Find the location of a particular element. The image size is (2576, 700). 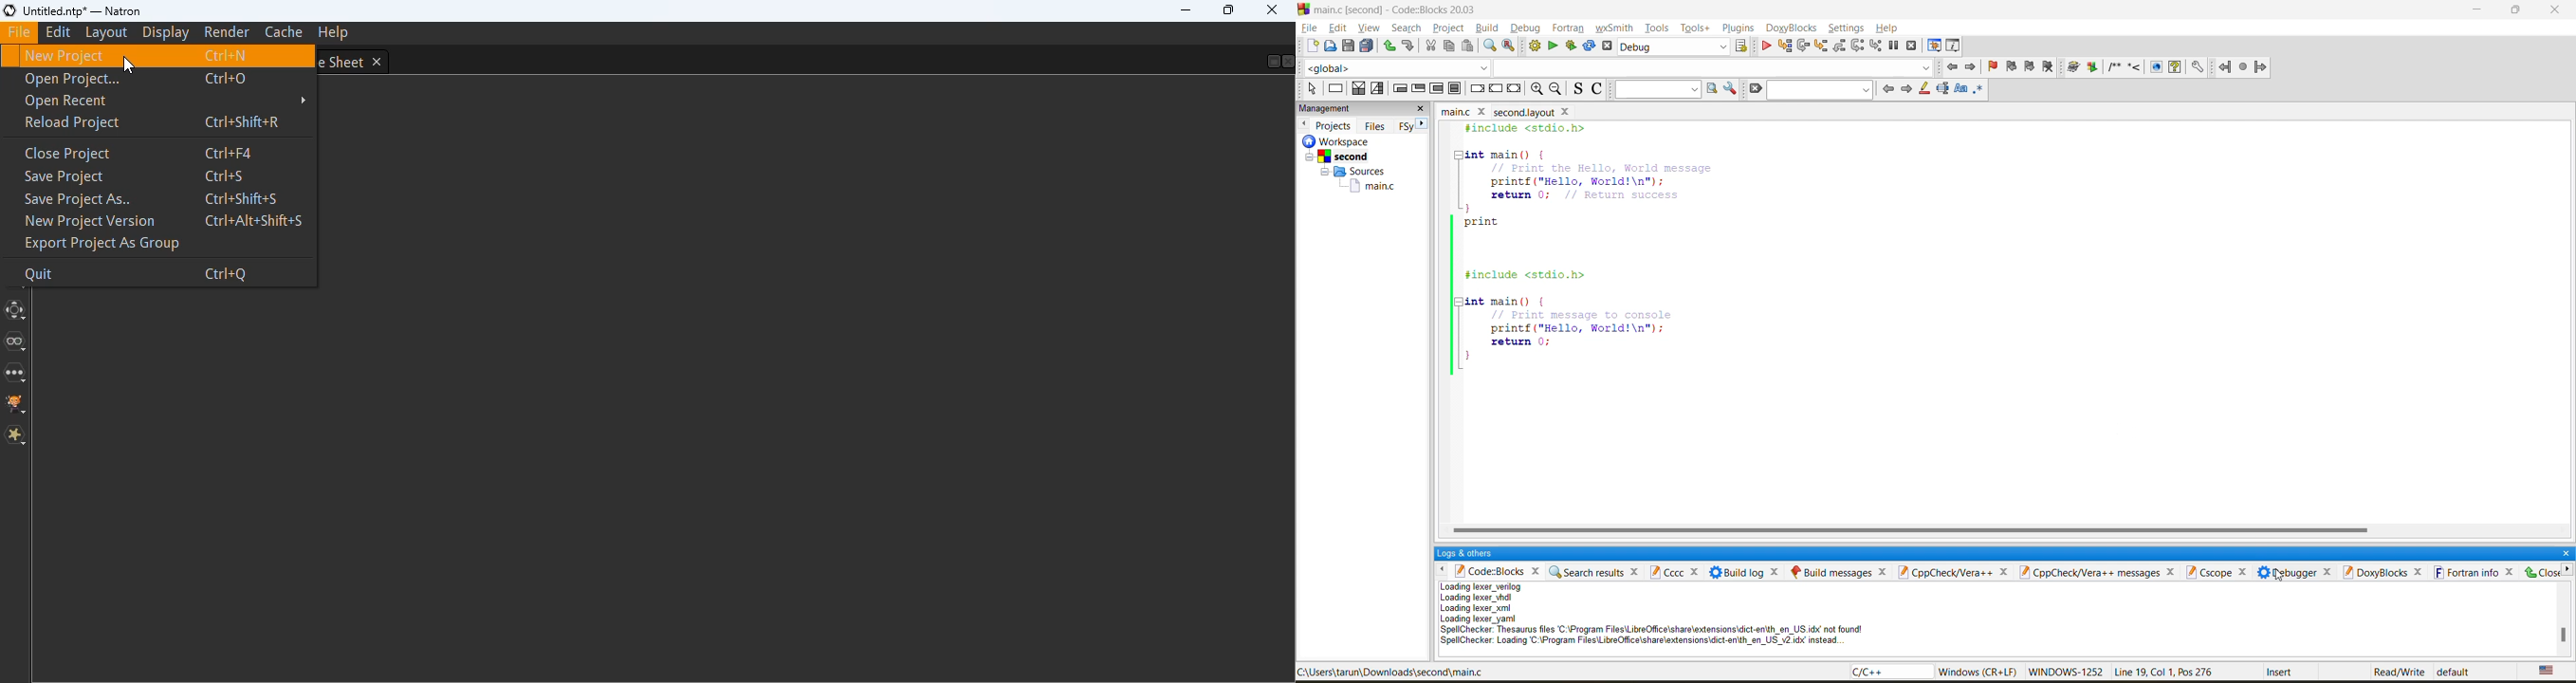

debug is located at coordinates (1764, 45).